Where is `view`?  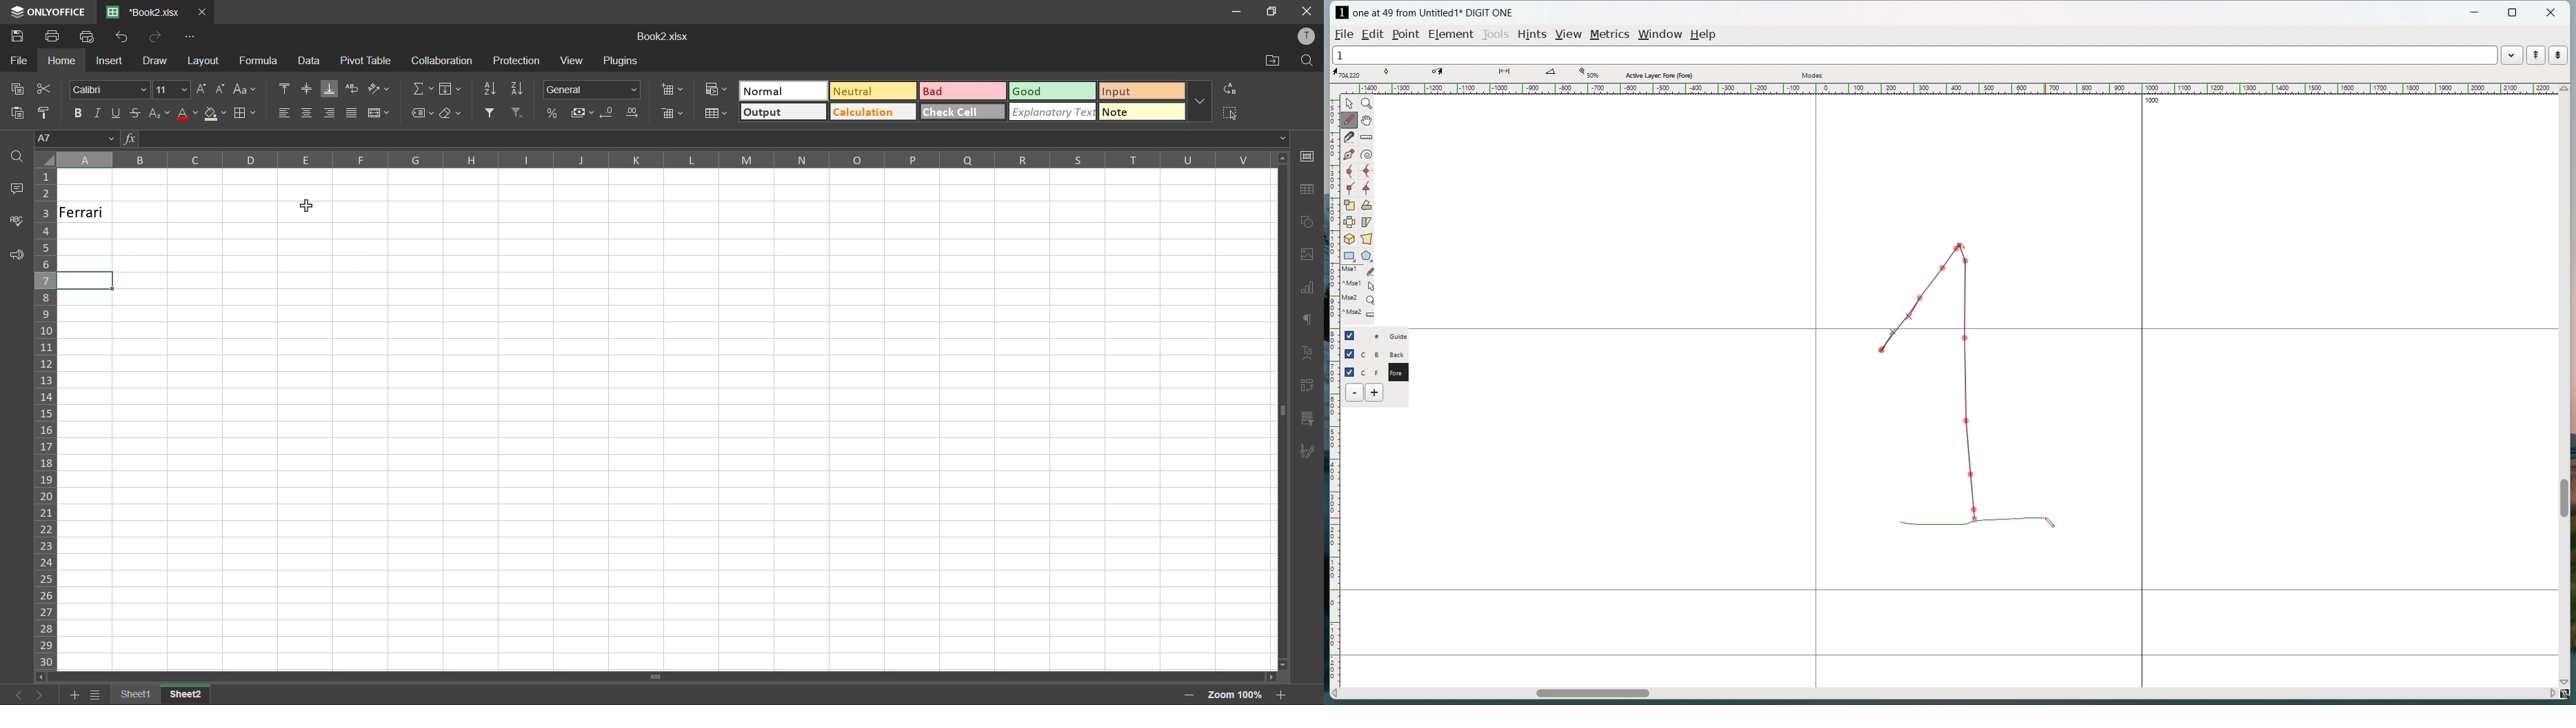 view is located at coordinates (574, 60).